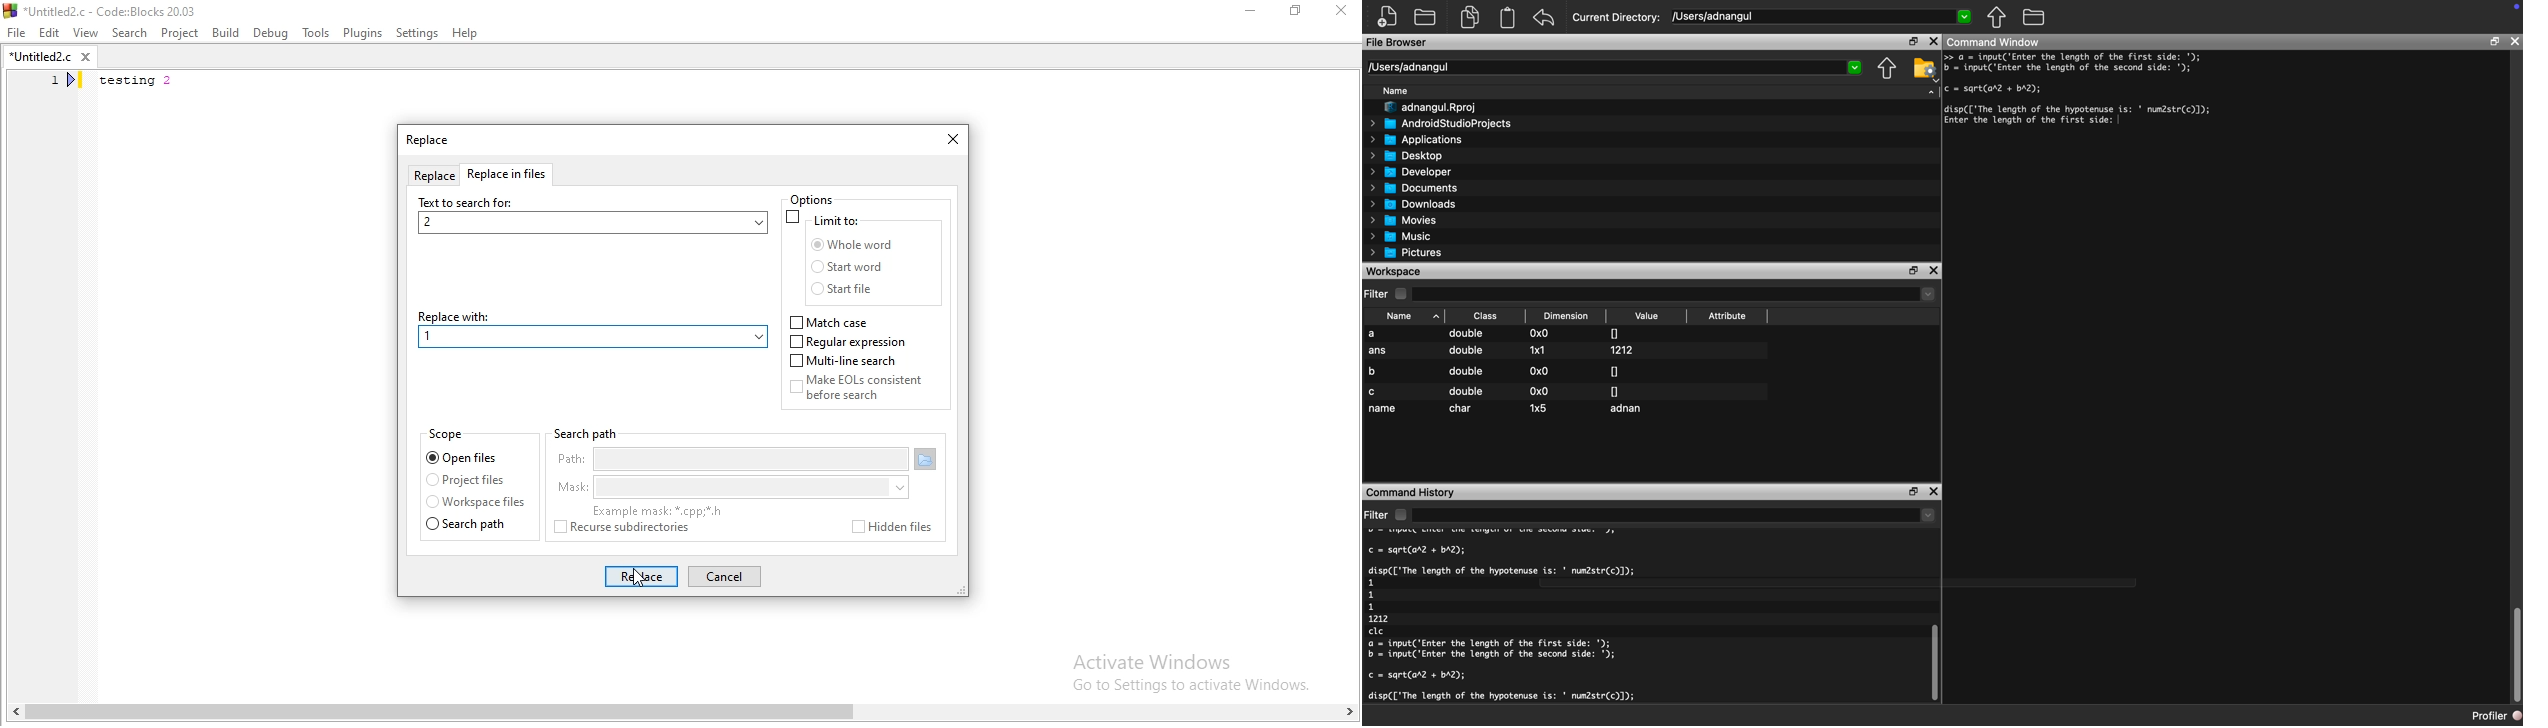 The width and height of the screenshot is (2548, 728). Describe the element at coordinates (1614, 371) in the screenshot. I see `0` at that location.